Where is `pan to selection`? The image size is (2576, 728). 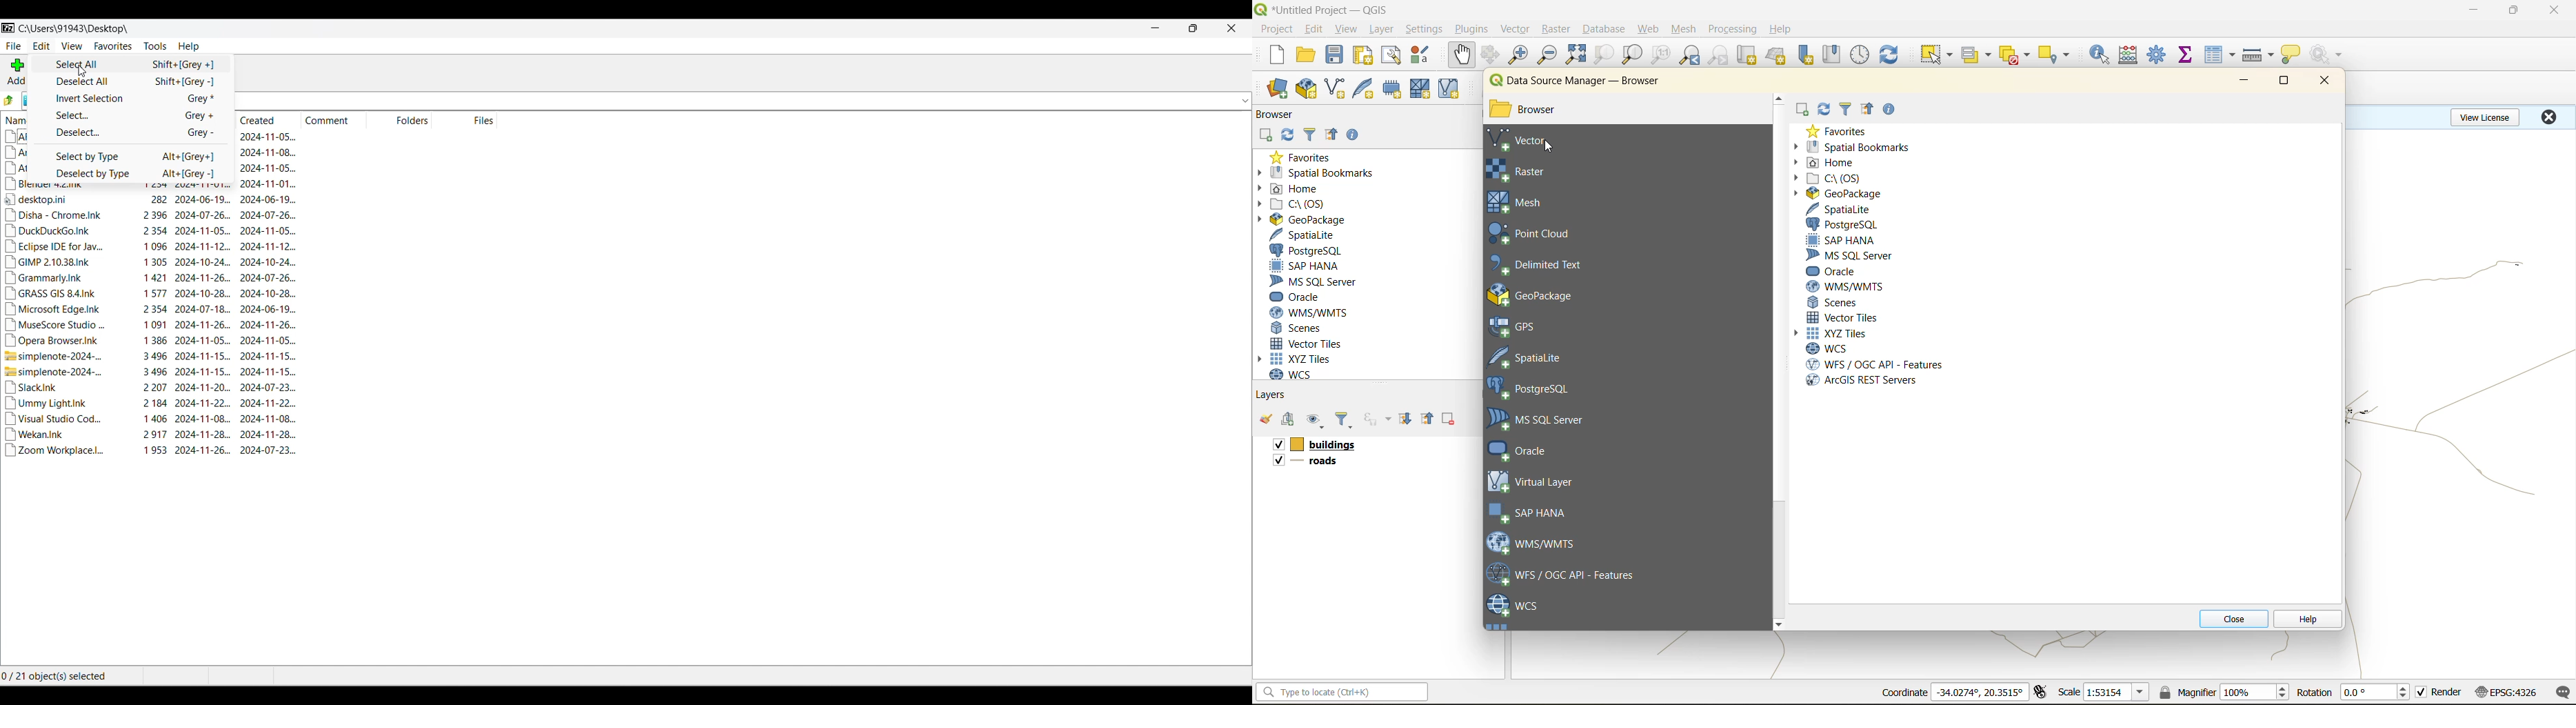 pan to selection is located at coordinates (1490, 56).